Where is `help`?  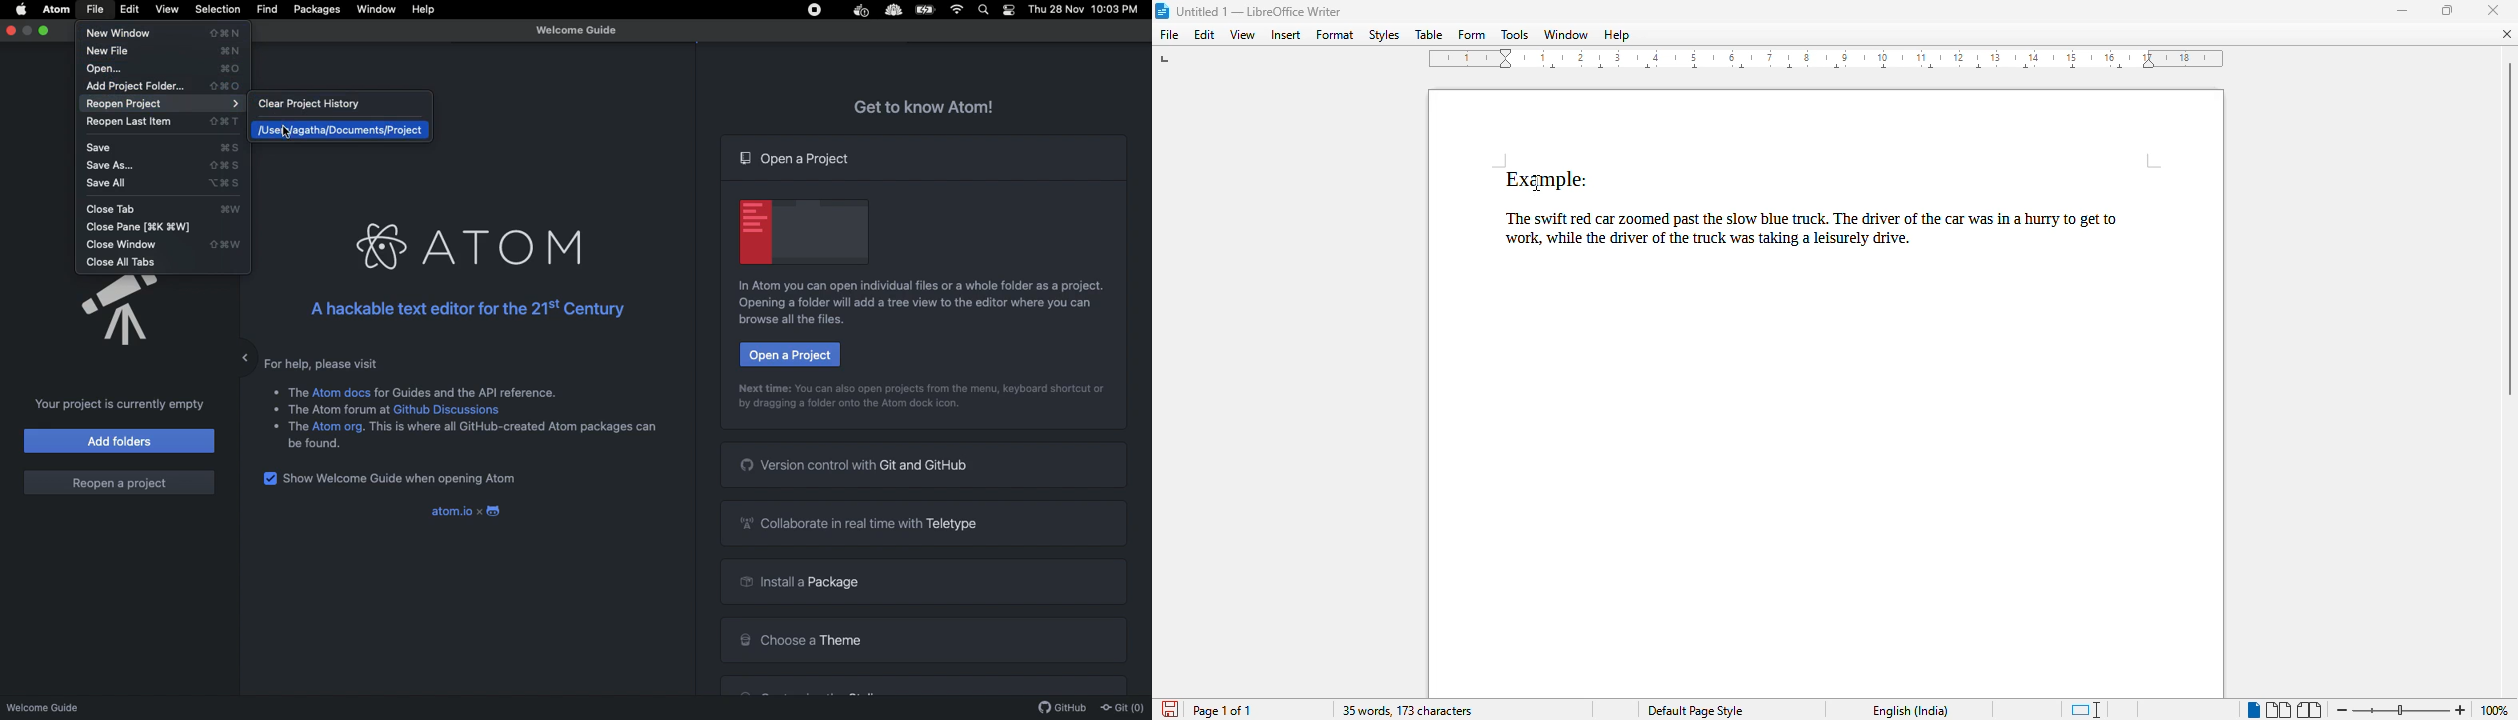
help is located at coordinates (1617, 35).